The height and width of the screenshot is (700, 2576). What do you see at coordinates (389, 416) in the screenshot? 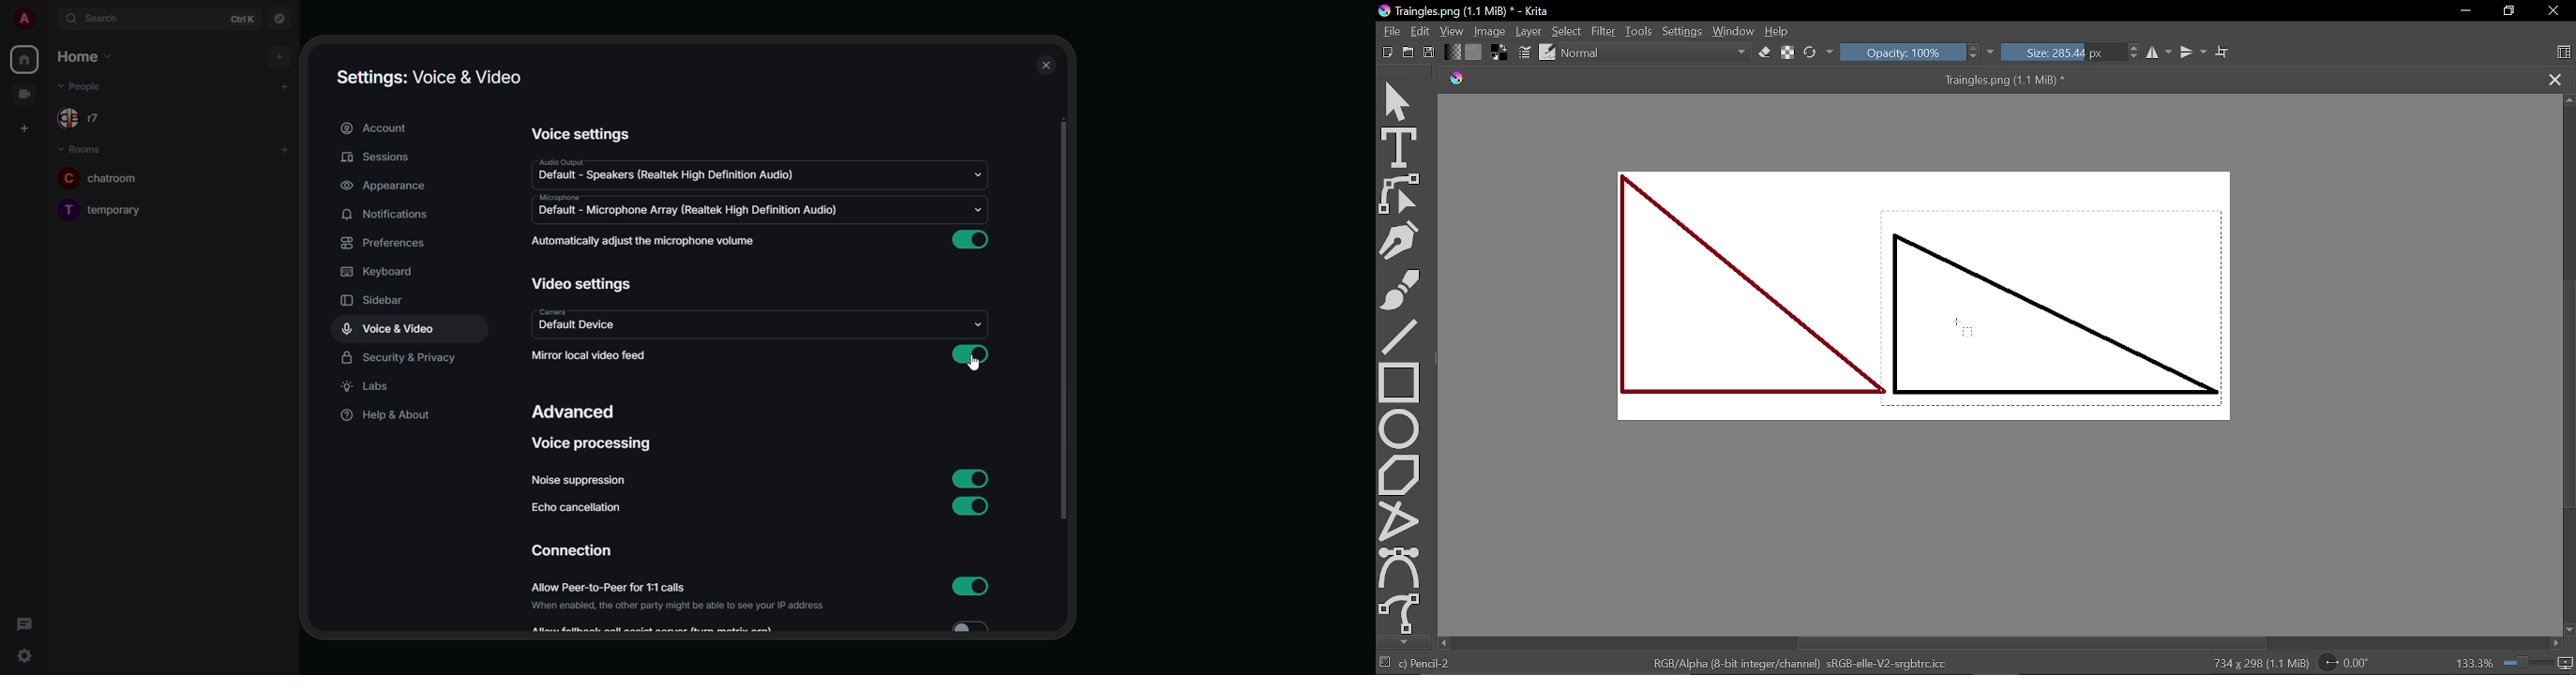
I see `help & about` at bounding box center [389, 416].